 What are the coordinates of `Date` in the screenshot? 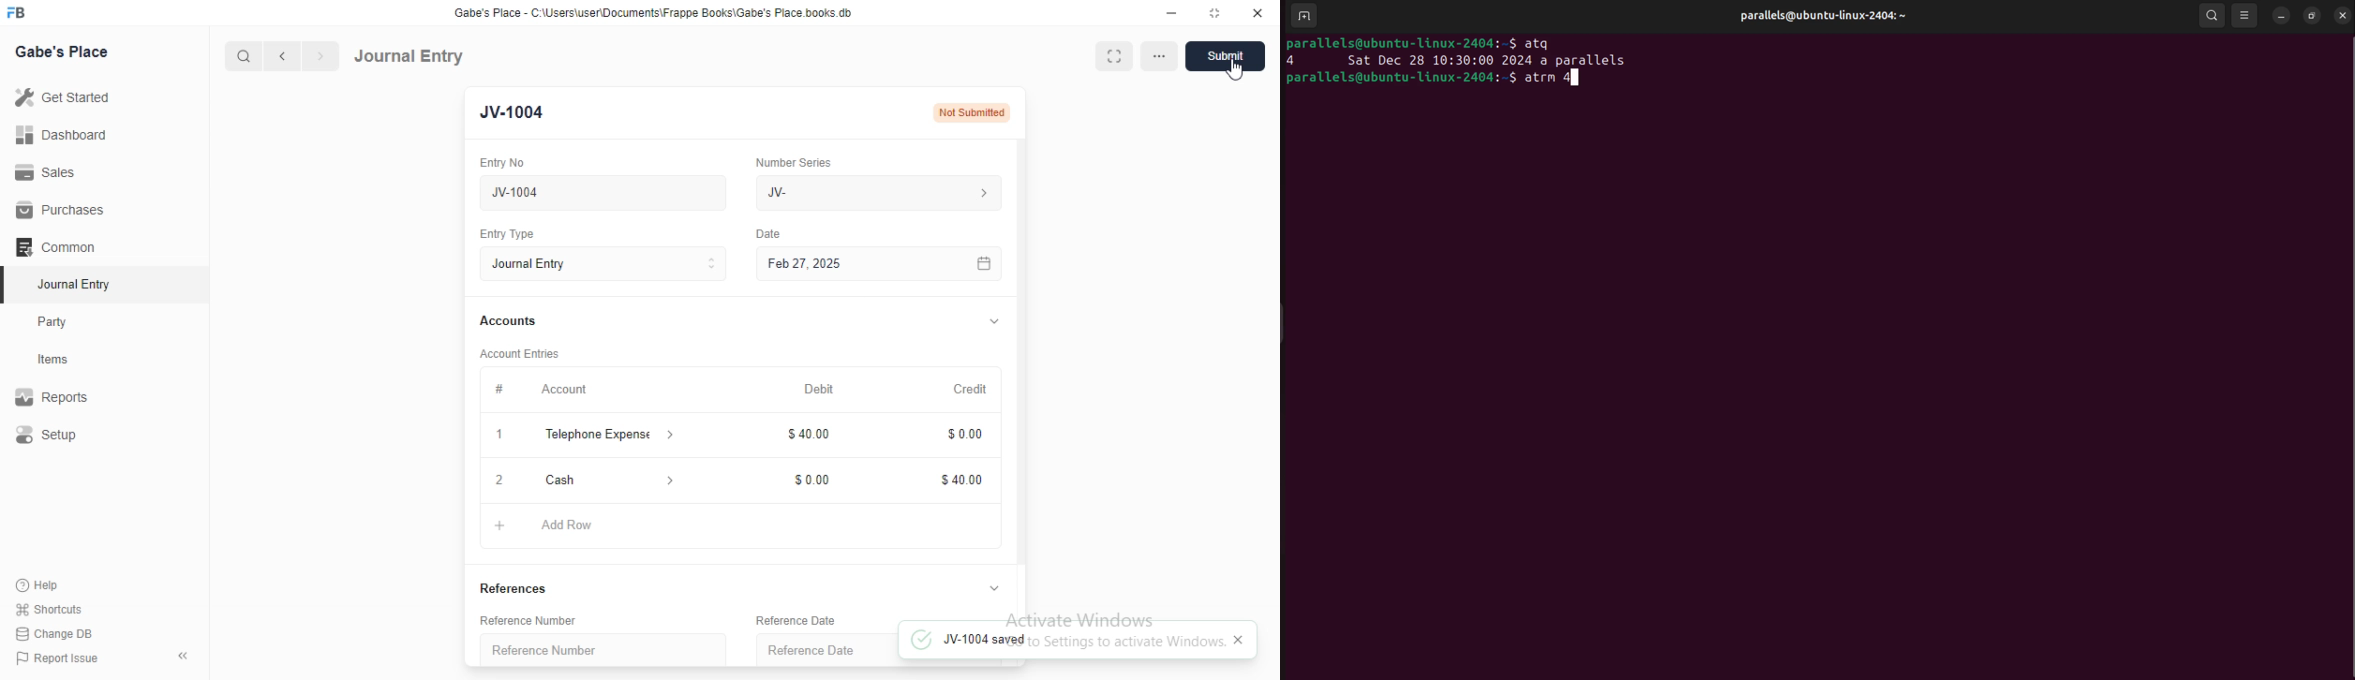 It's located at (772, 232).